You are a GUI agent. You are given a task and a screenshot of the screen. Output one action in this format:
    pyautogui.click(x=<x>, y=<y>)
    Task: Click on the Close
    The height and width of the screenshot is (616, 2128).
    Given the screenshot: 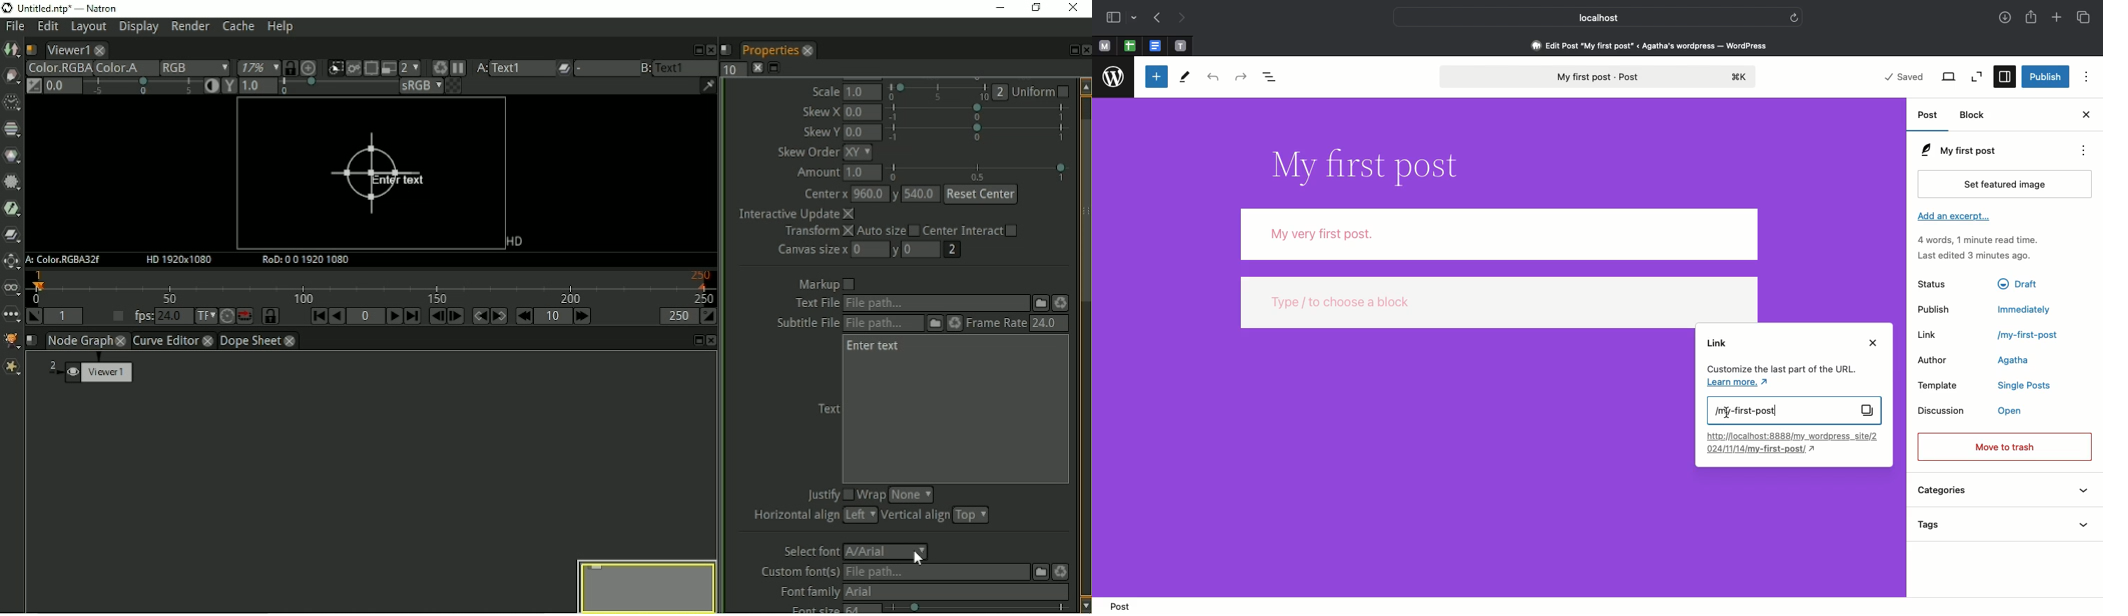 What is the action you would take?
    pyautogui.click(x=2087, y=116)
    